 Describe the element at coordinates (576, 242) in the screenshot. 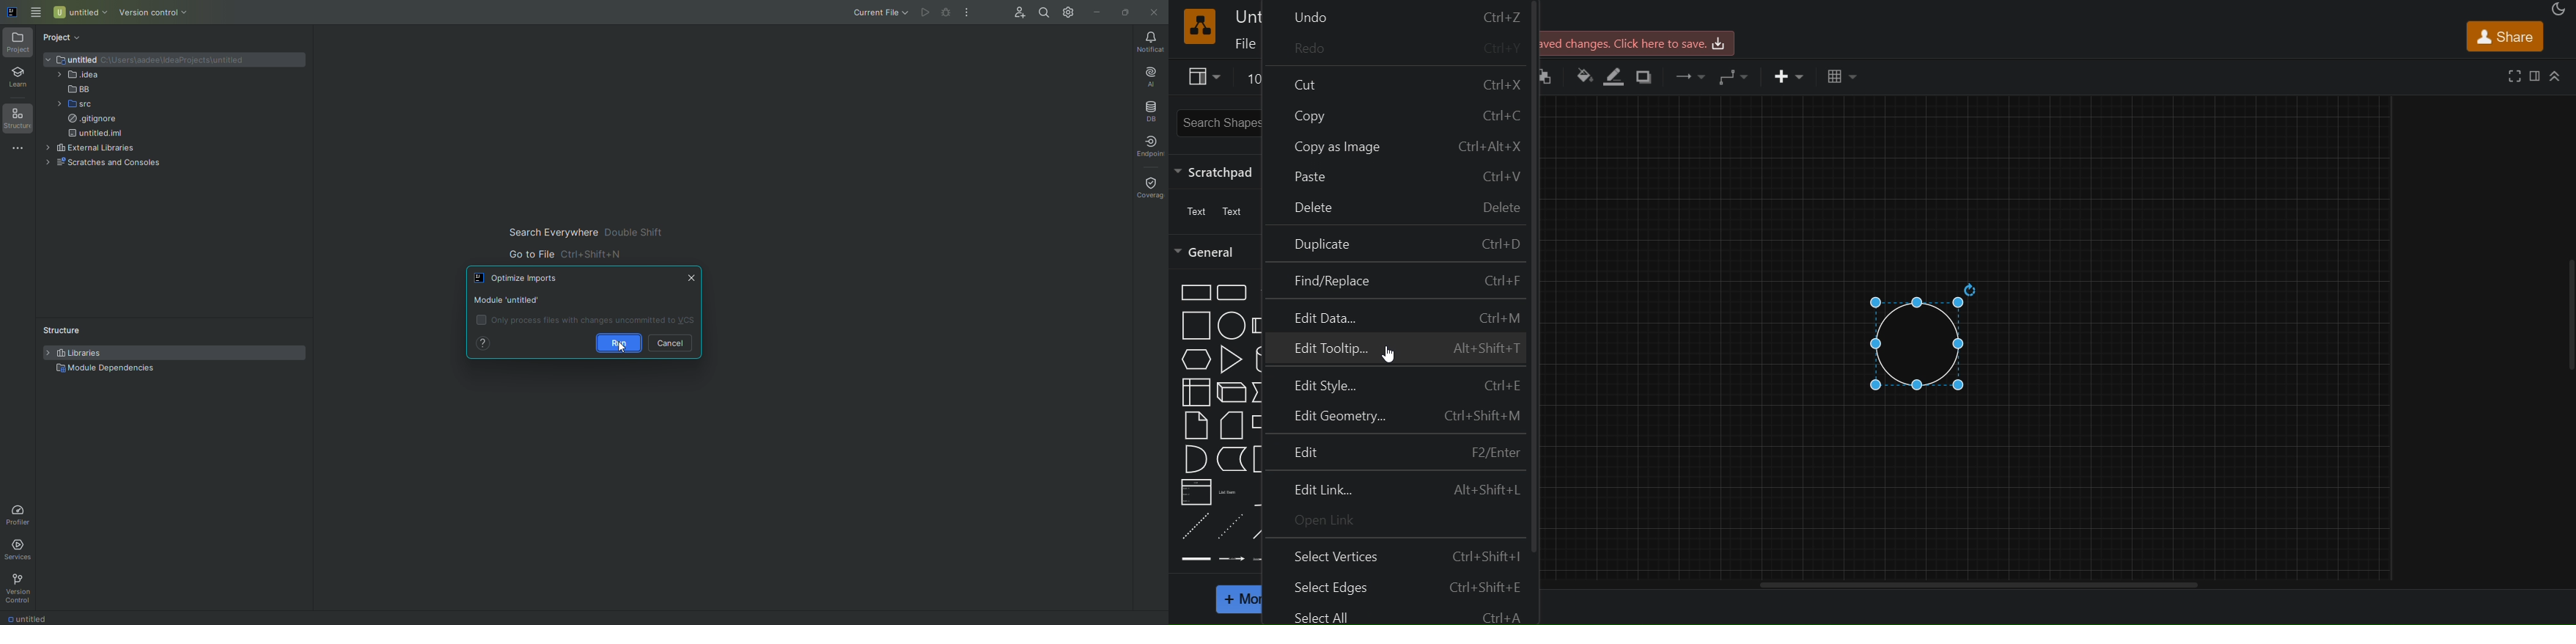

I see `Main guide to search and navigate the files.` at that location.